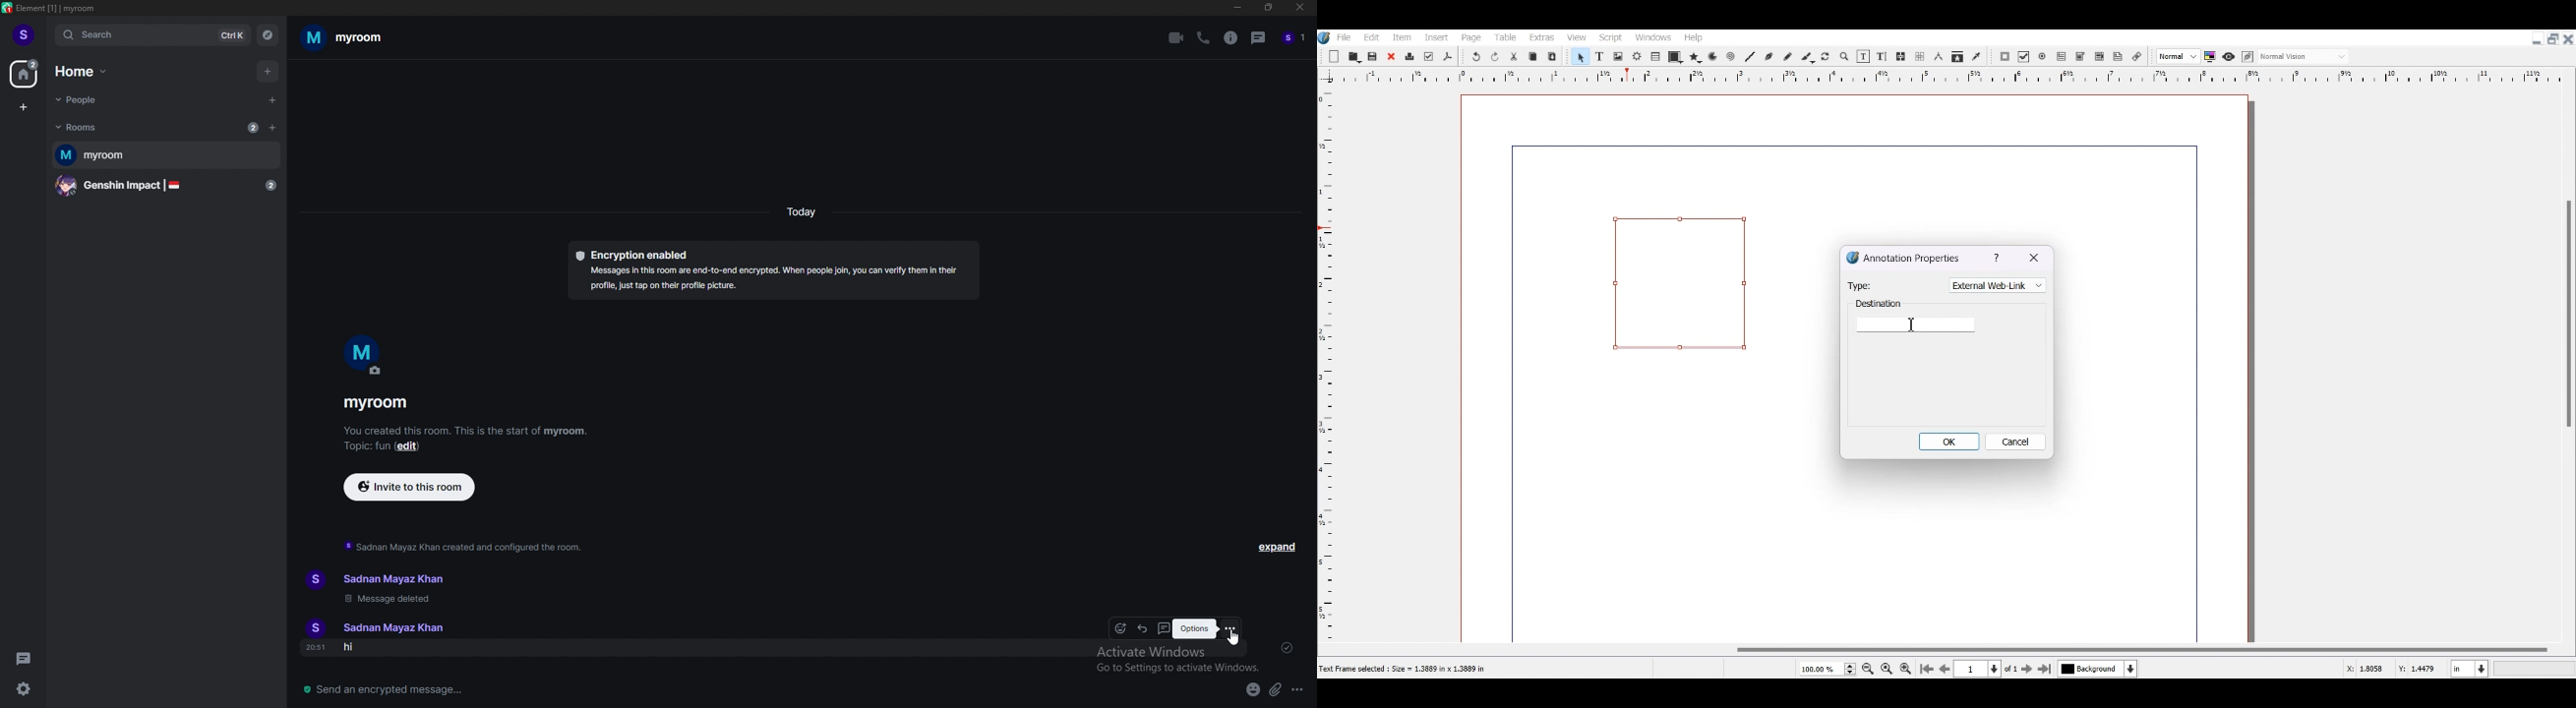 The height and width of the screenshot is (728, 2576). Describe the element at coordinates (1287, 647) in the screenshot. I see `sent` at that location.